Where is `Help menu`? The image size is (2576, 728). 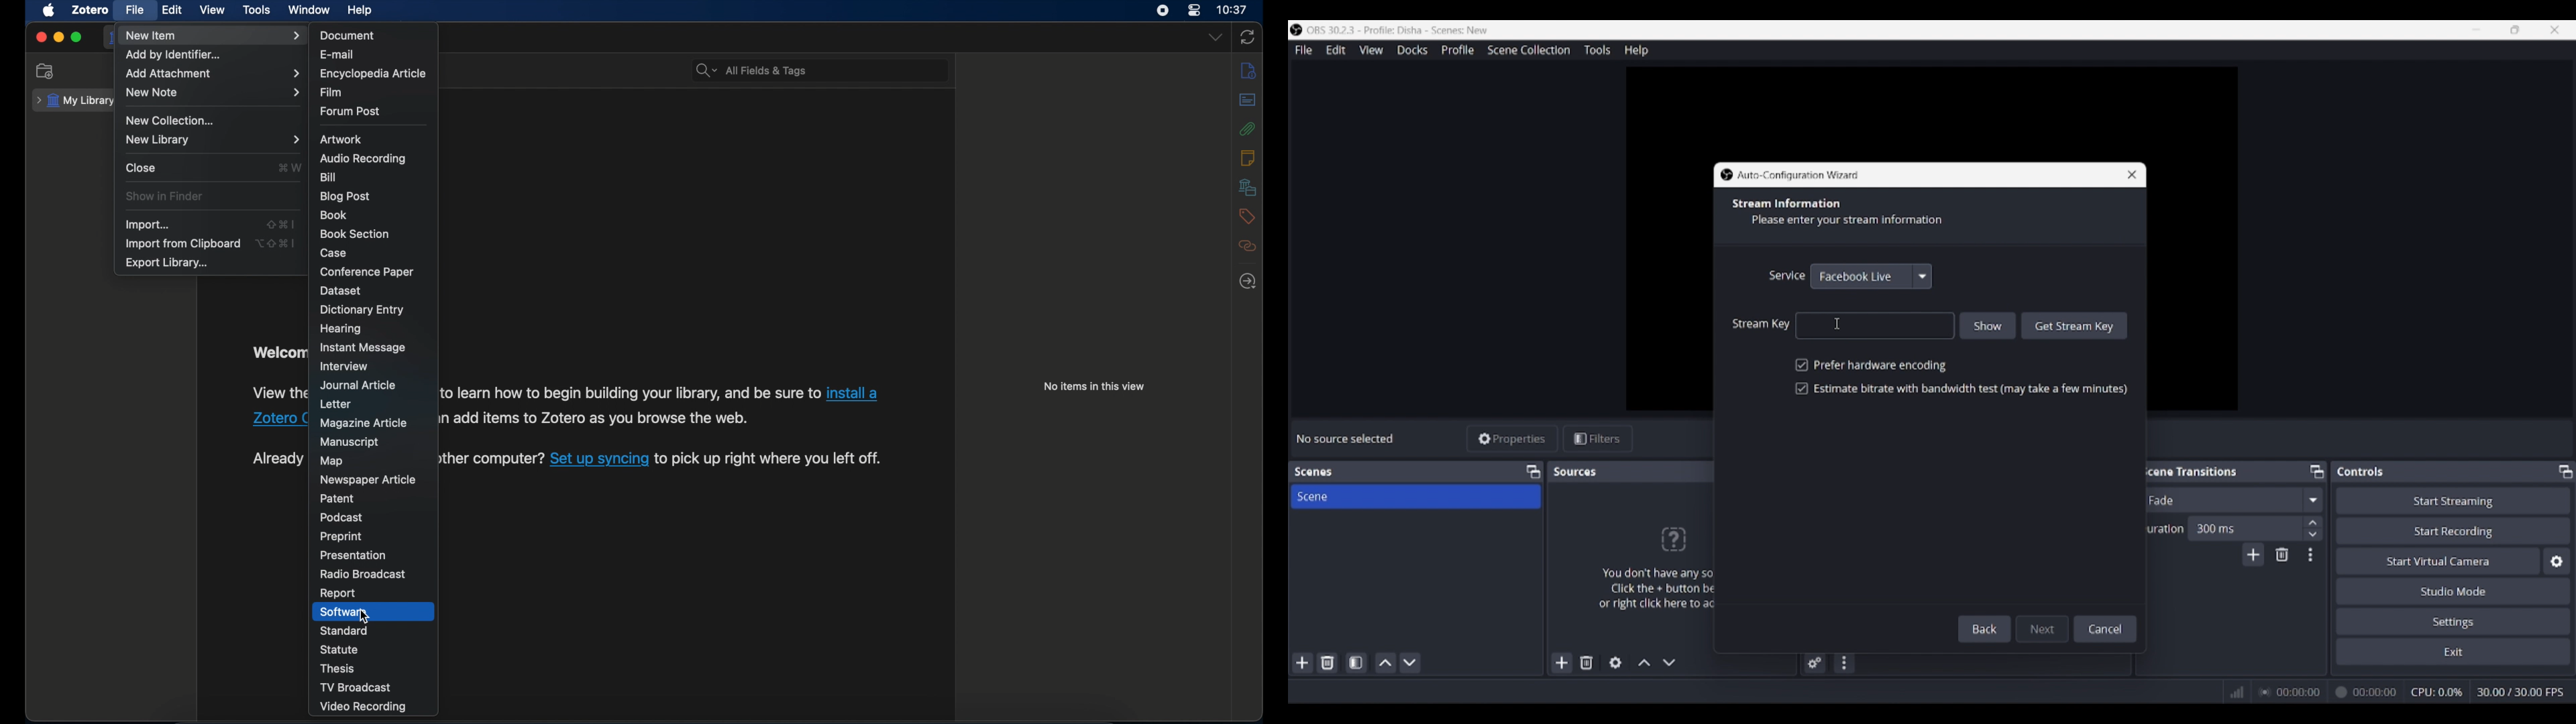 Help menu is located at coordinates (1636, 50).